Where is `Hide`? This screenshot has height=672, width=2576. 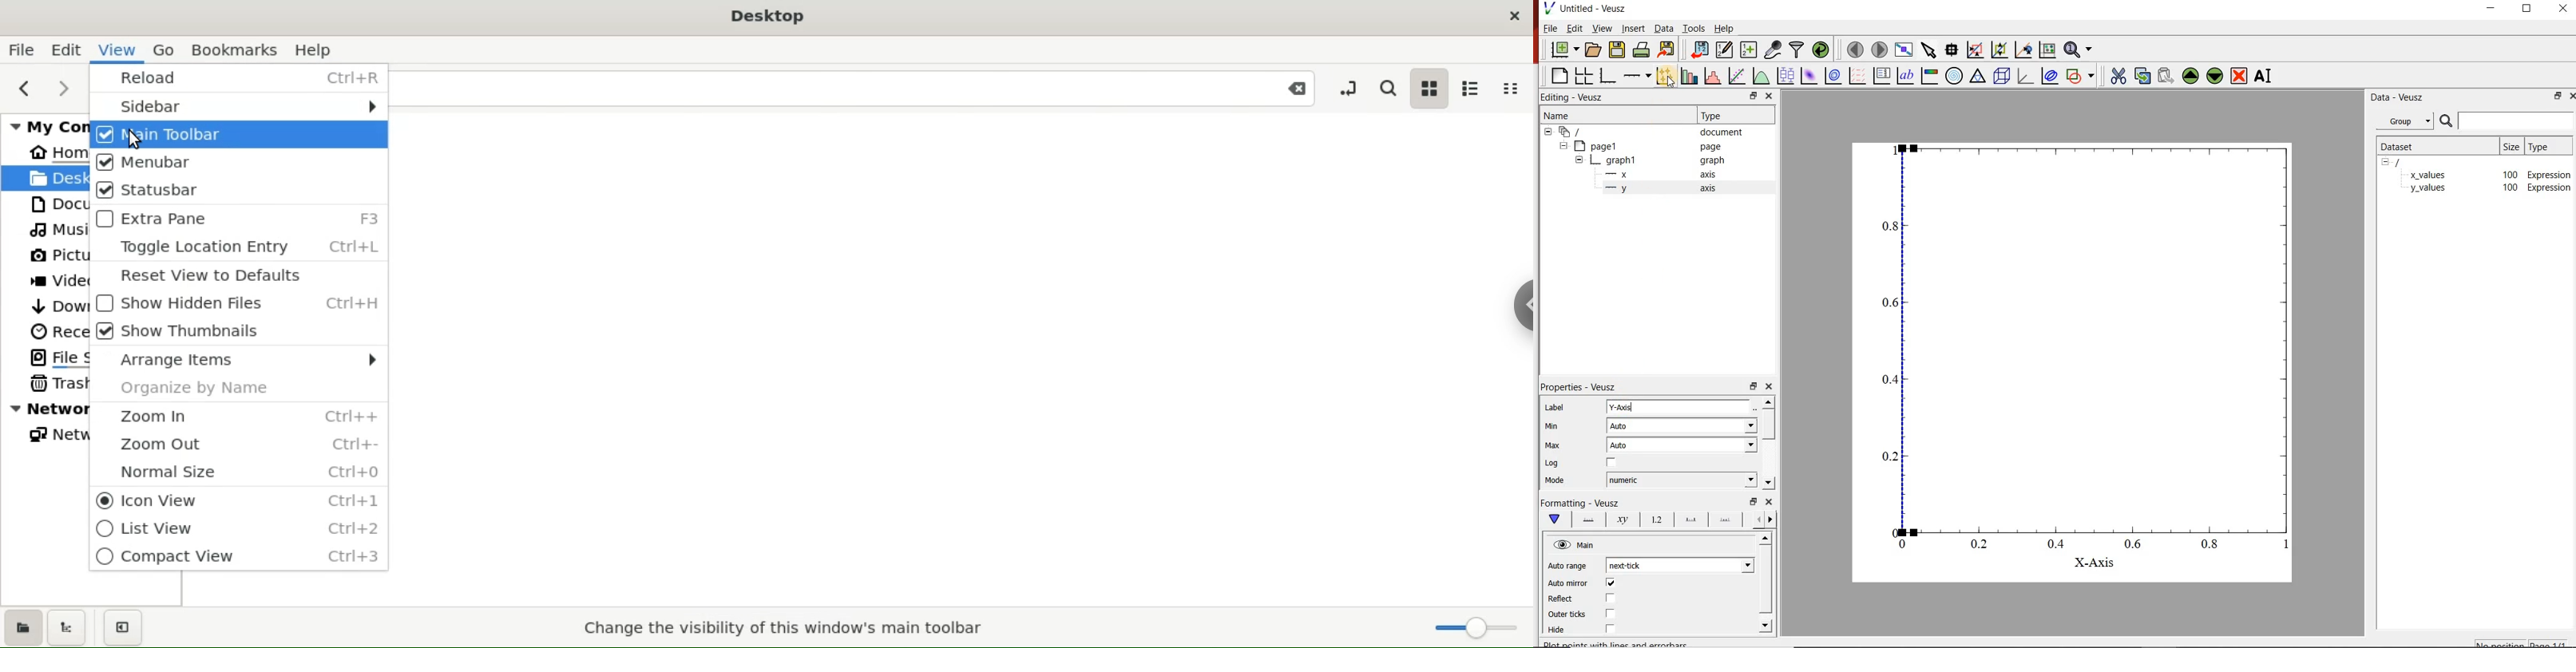 Hide is located at coordinates (1557, 630).